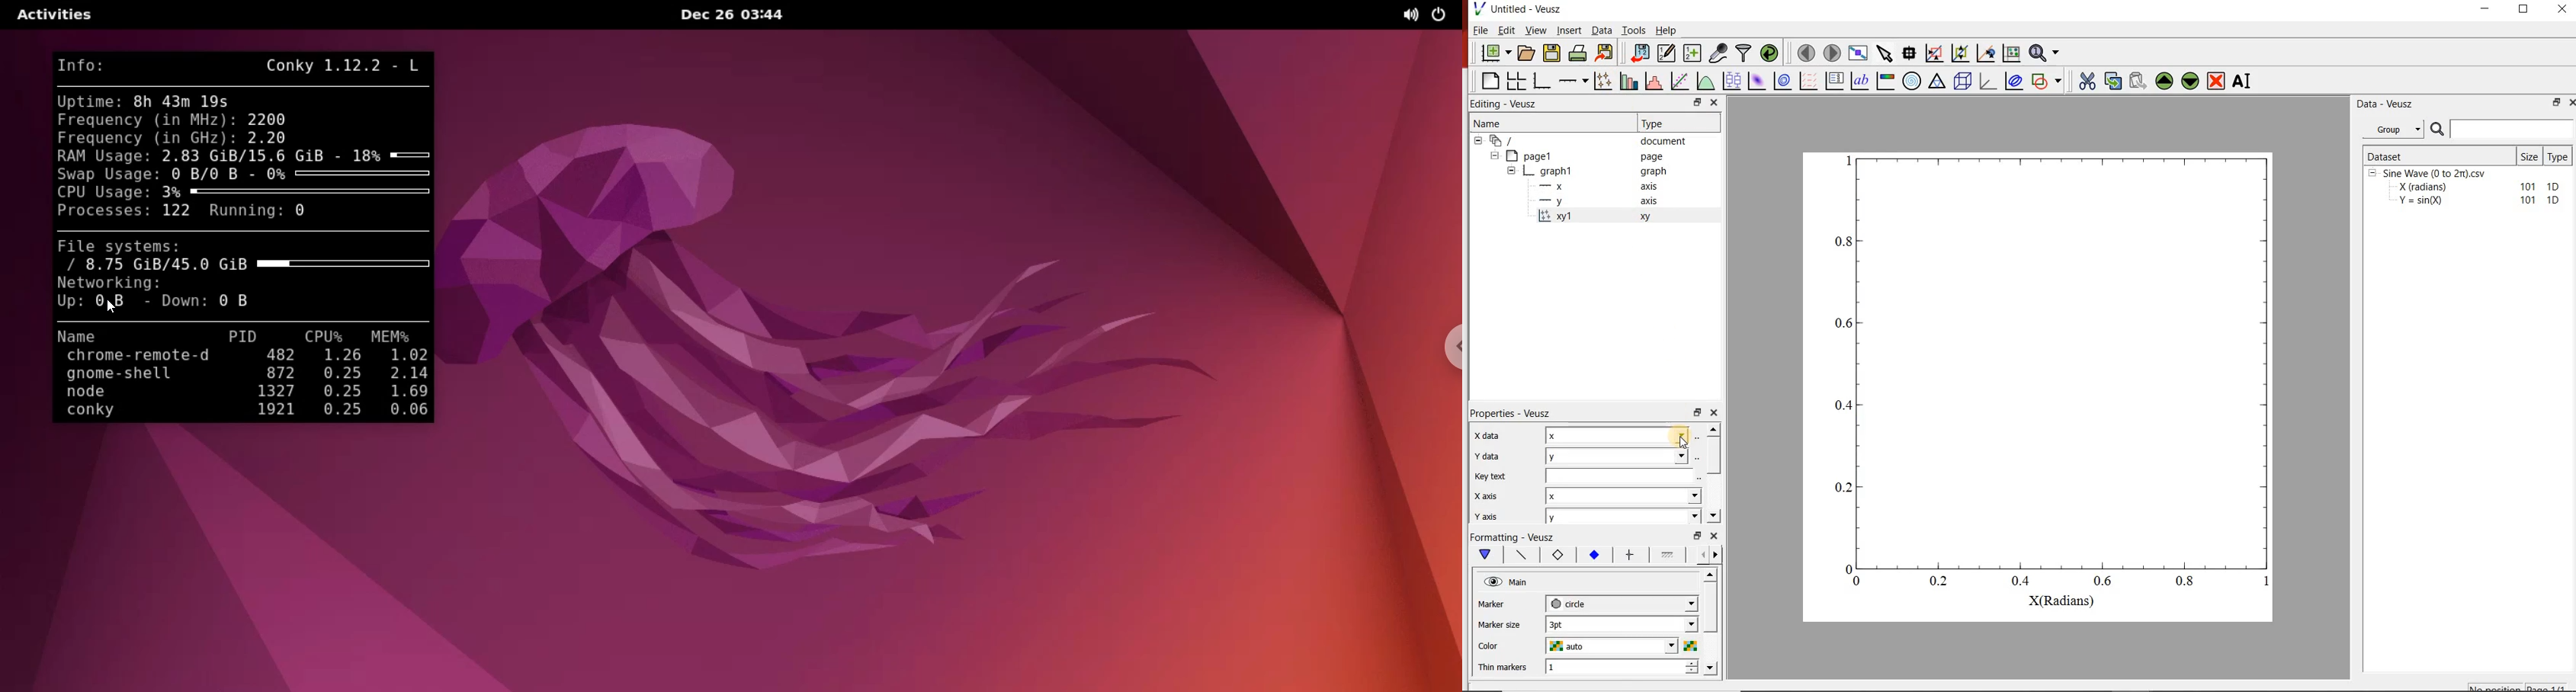 This screenshot has height=700, width=2576. I want to click on plot a vector field, so click(1809, 80).